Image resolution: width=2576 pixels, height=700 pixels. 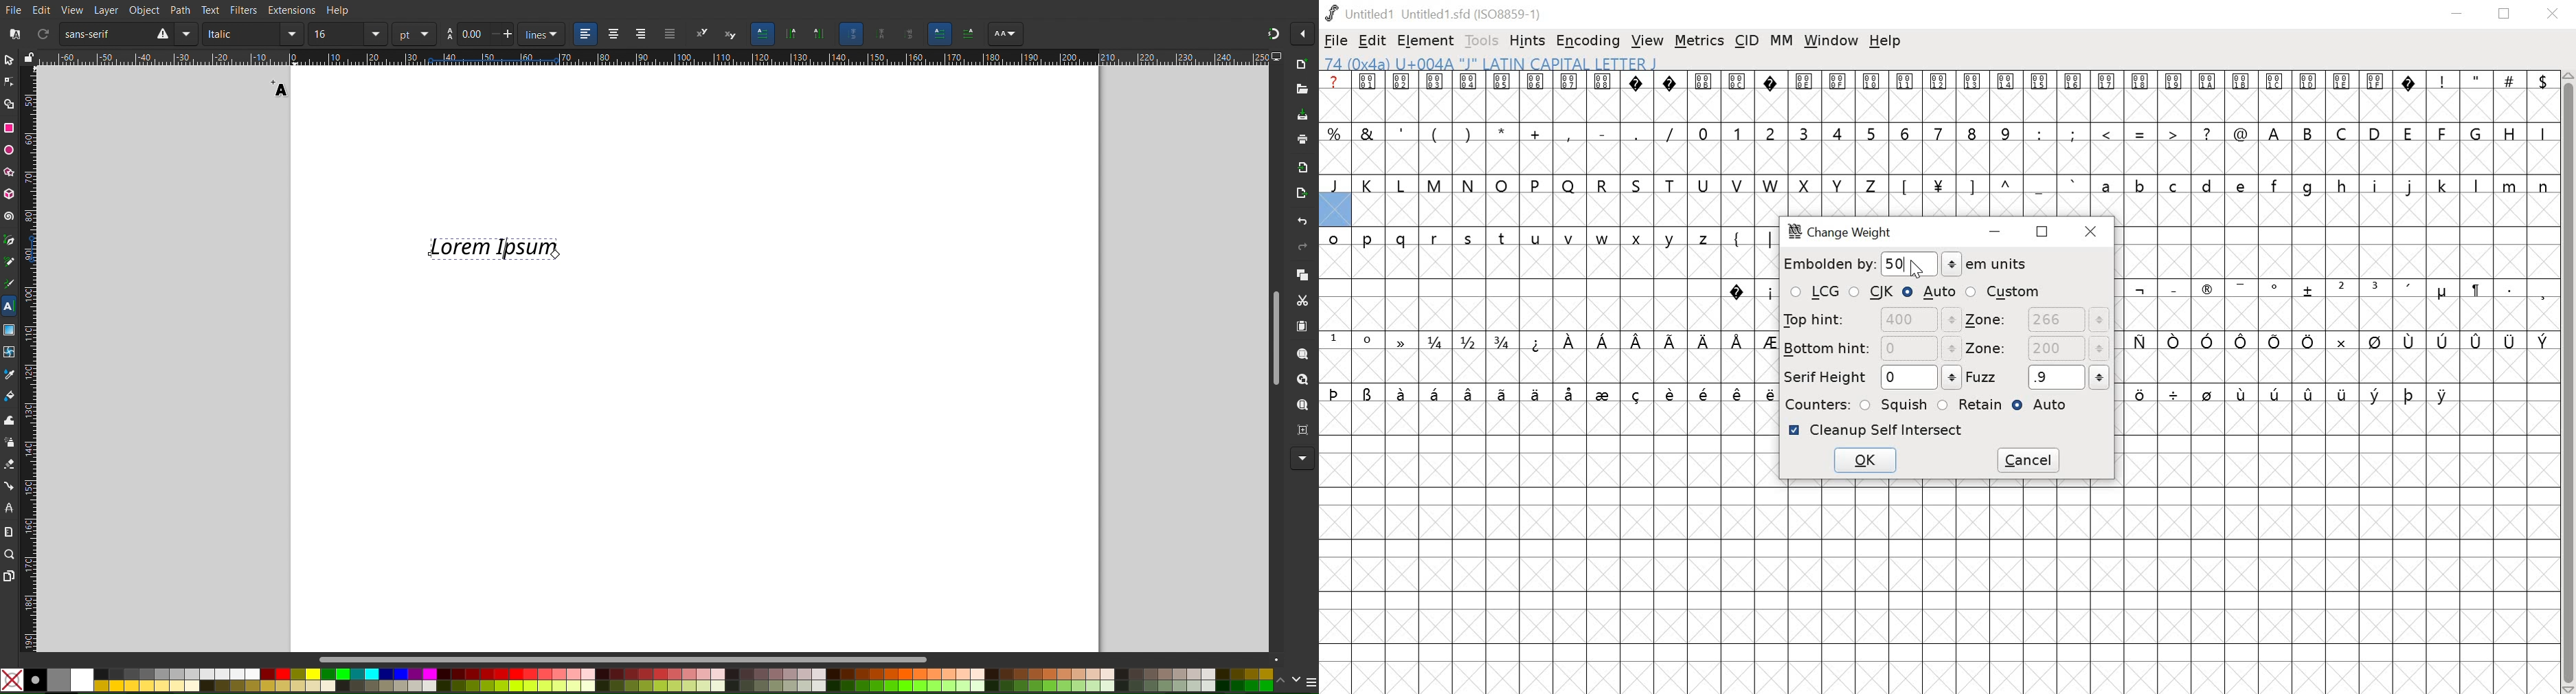 What do you see at coordinates (1869, 82) in the screenshot?
I see `glyph symbols` at bounding box center [1869, 82].